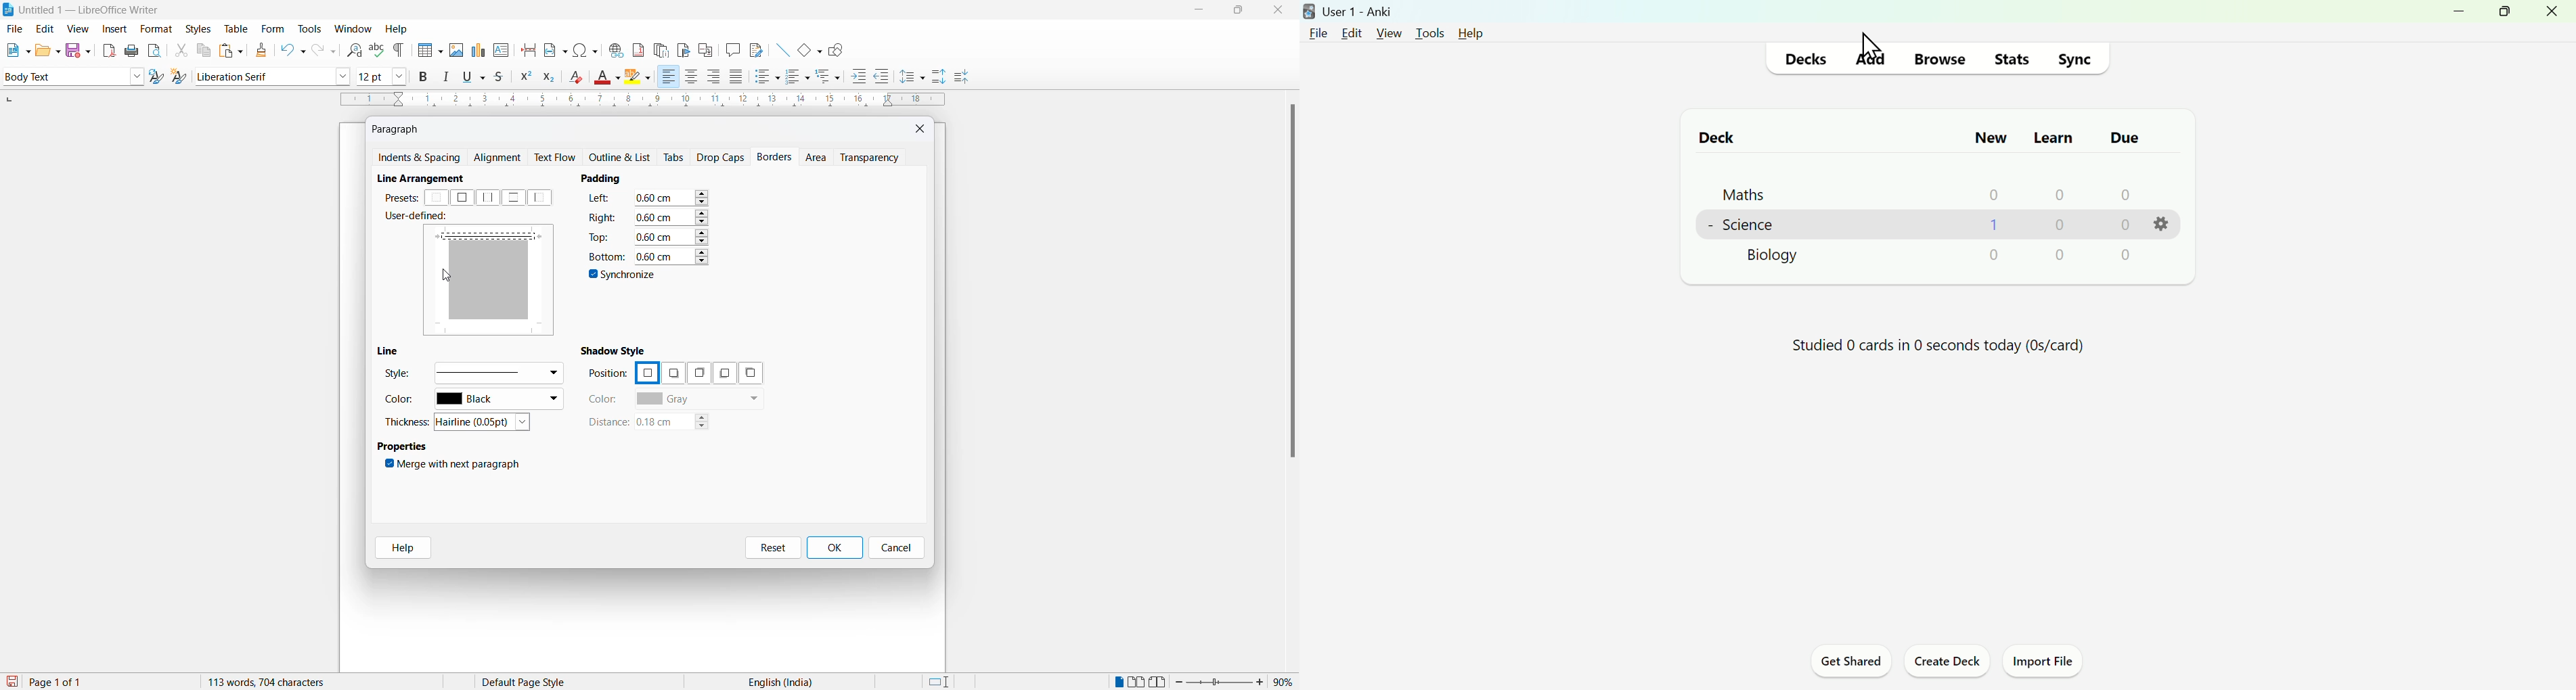 The height and width of the screenshot is (700, 2576). What do you see at coordinates (2503, 12) in the screenshot?
I see `maximize` at bounding box center [2503, 12].